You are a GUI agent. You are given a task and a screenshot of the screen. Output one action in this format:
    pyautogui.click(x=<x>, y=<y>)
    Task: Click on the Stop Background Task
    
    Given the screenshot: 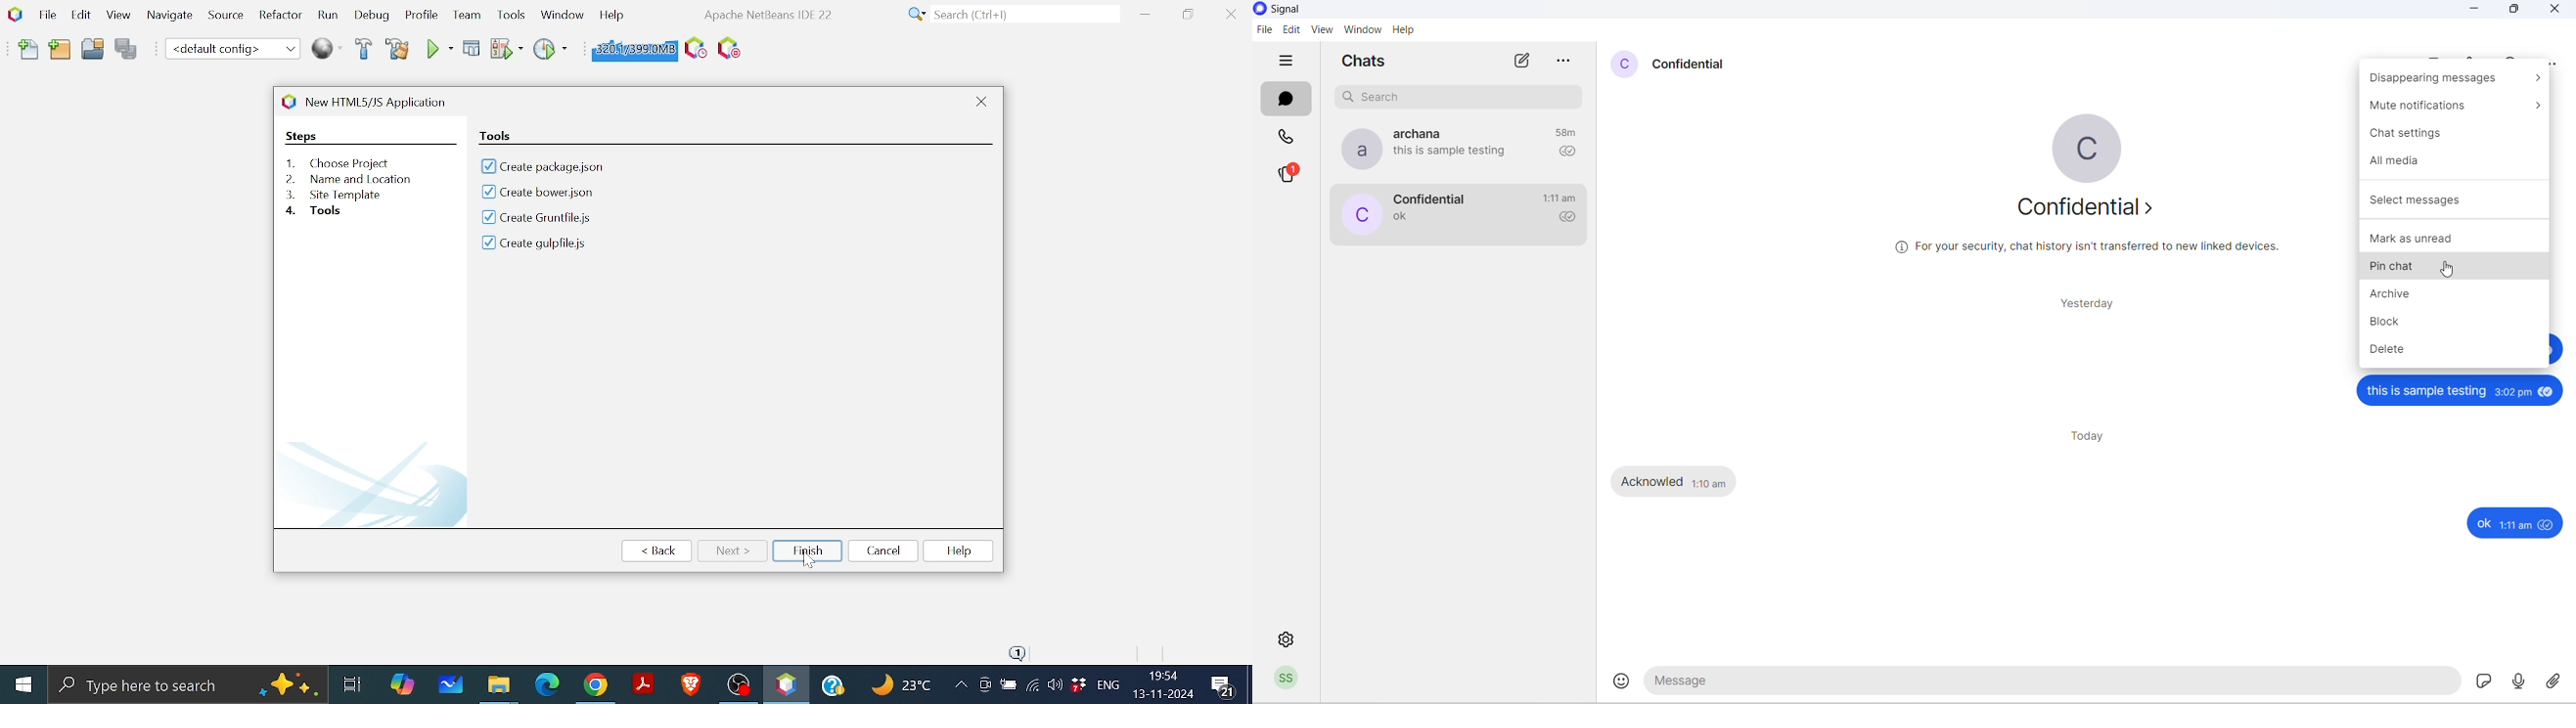 What is the action you would take?
    pyautogui.click(x=728, y=49)
    